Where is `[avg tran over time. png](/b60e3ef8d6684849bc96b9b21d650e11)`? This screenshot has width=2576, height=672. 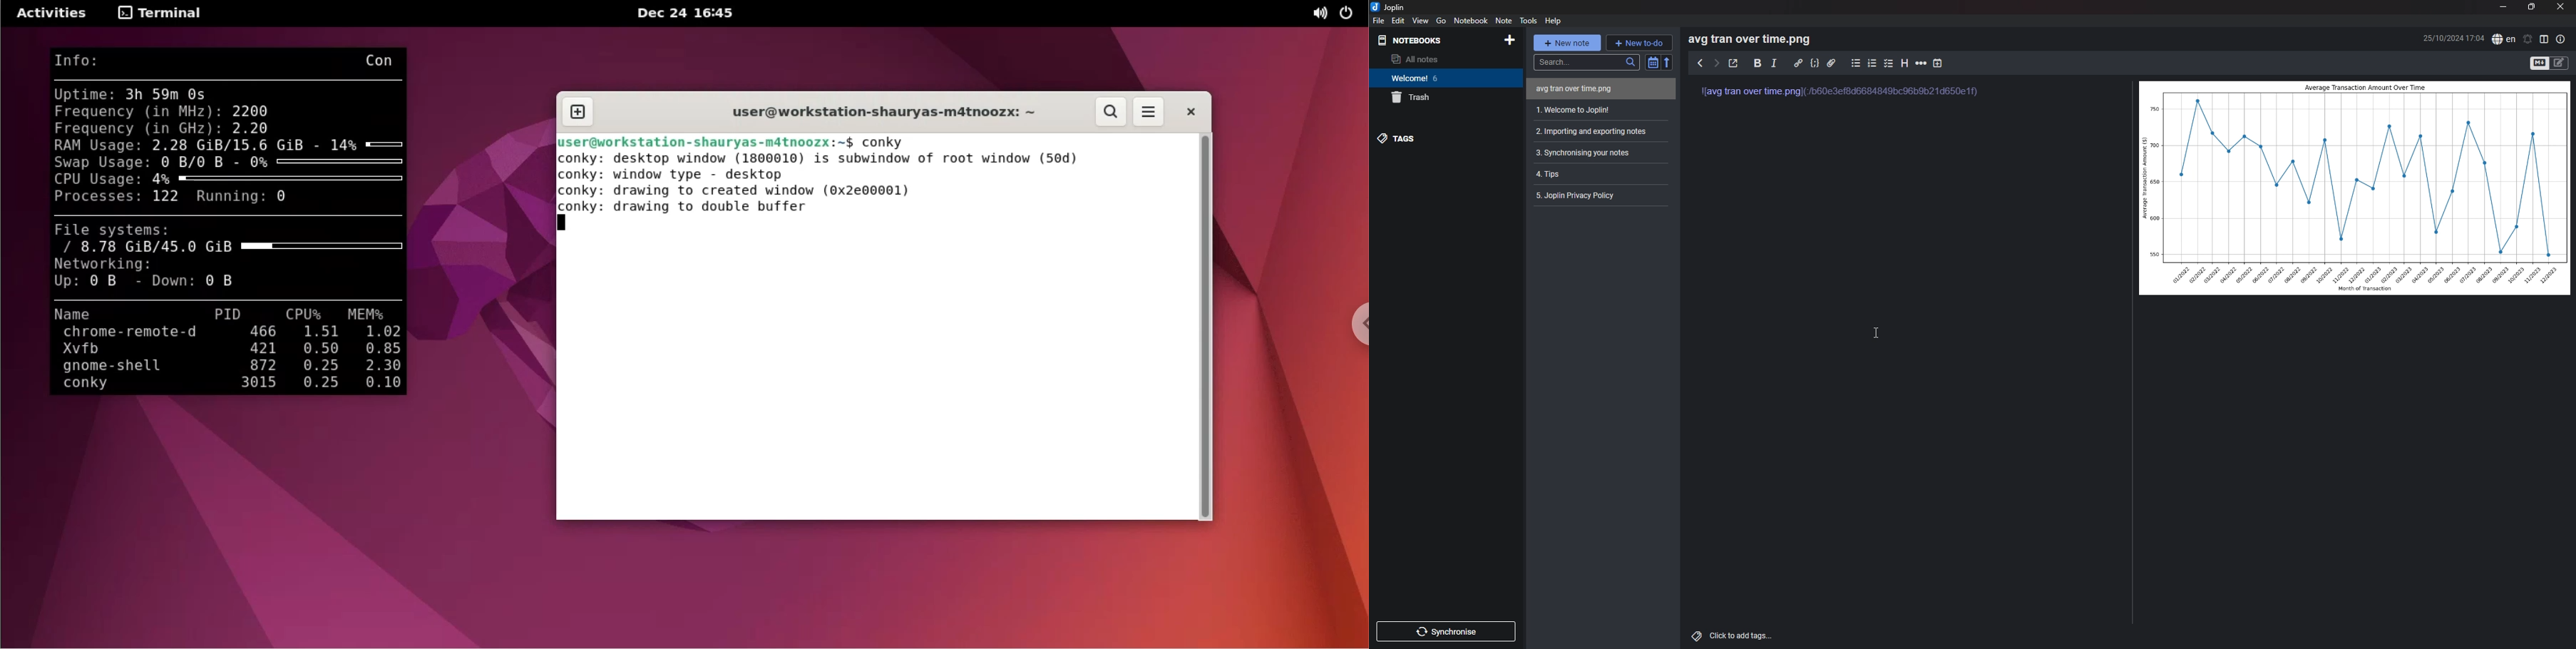
[avg tran over time. png](/b60e3ef8d6684849bc96b9b21d650e11) is located at coordinates (1847, 97).